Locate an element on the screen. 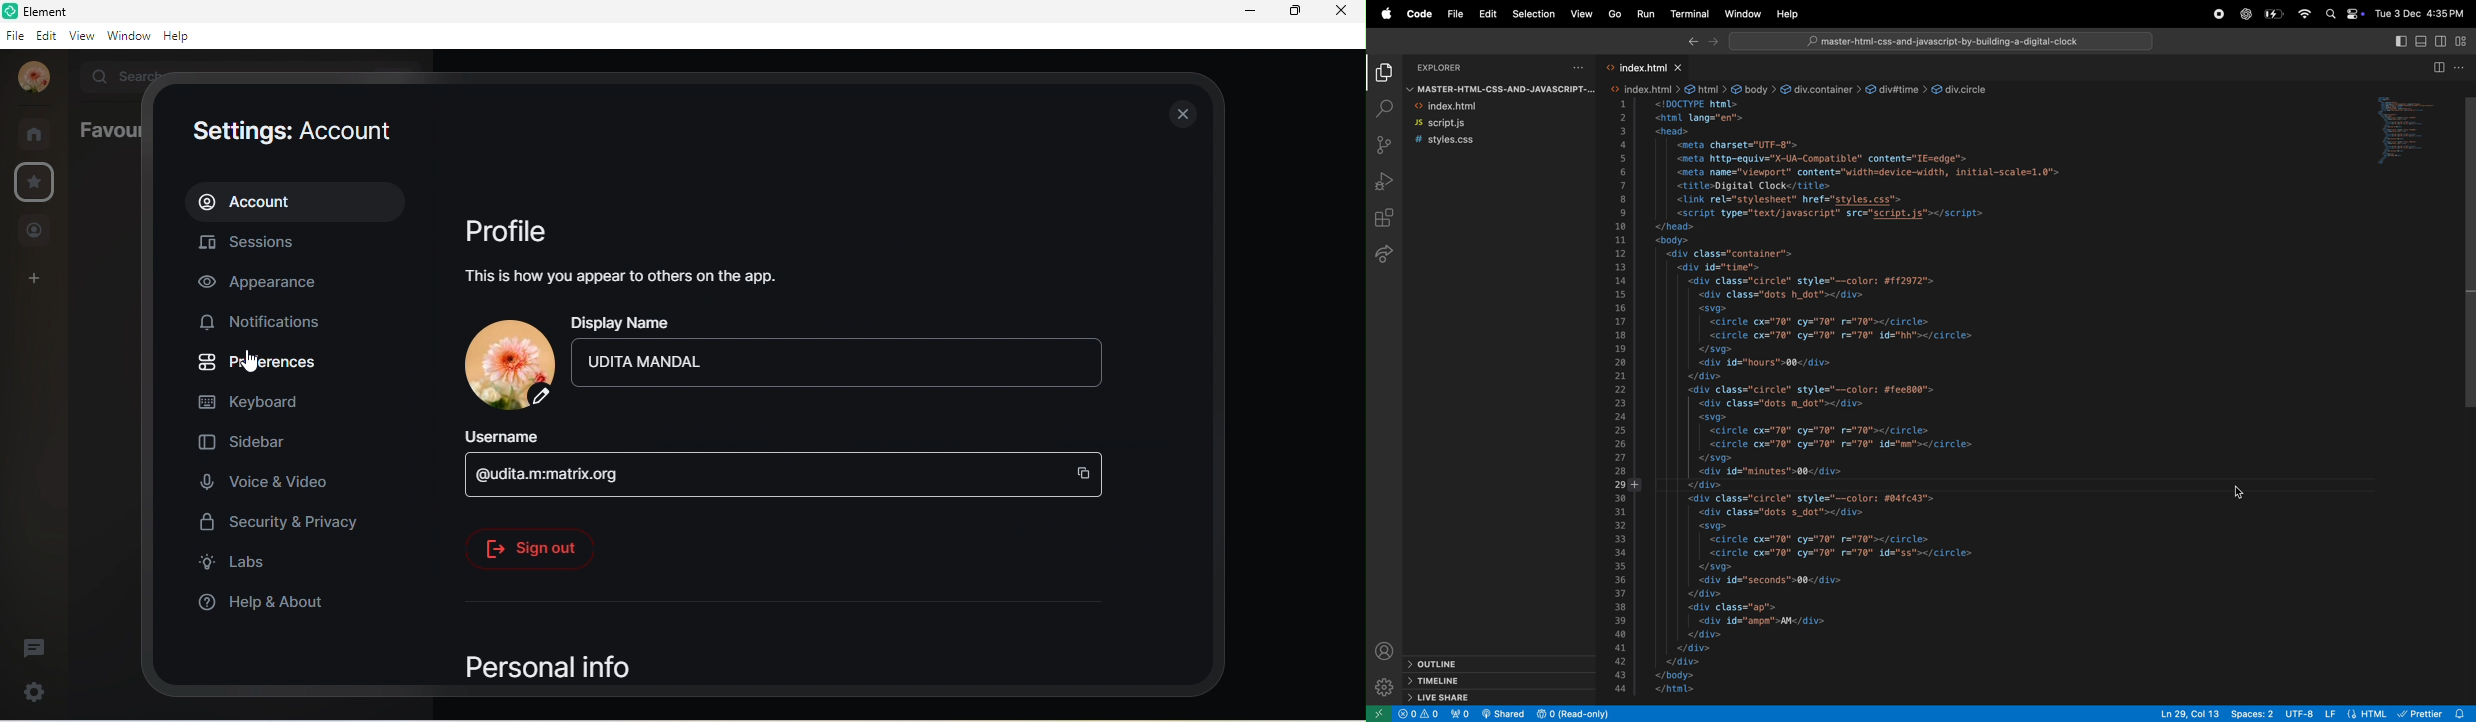 Image resolution: width=2492 pixels, height=728 pixels. notifications is located at coordinates (275, 325).